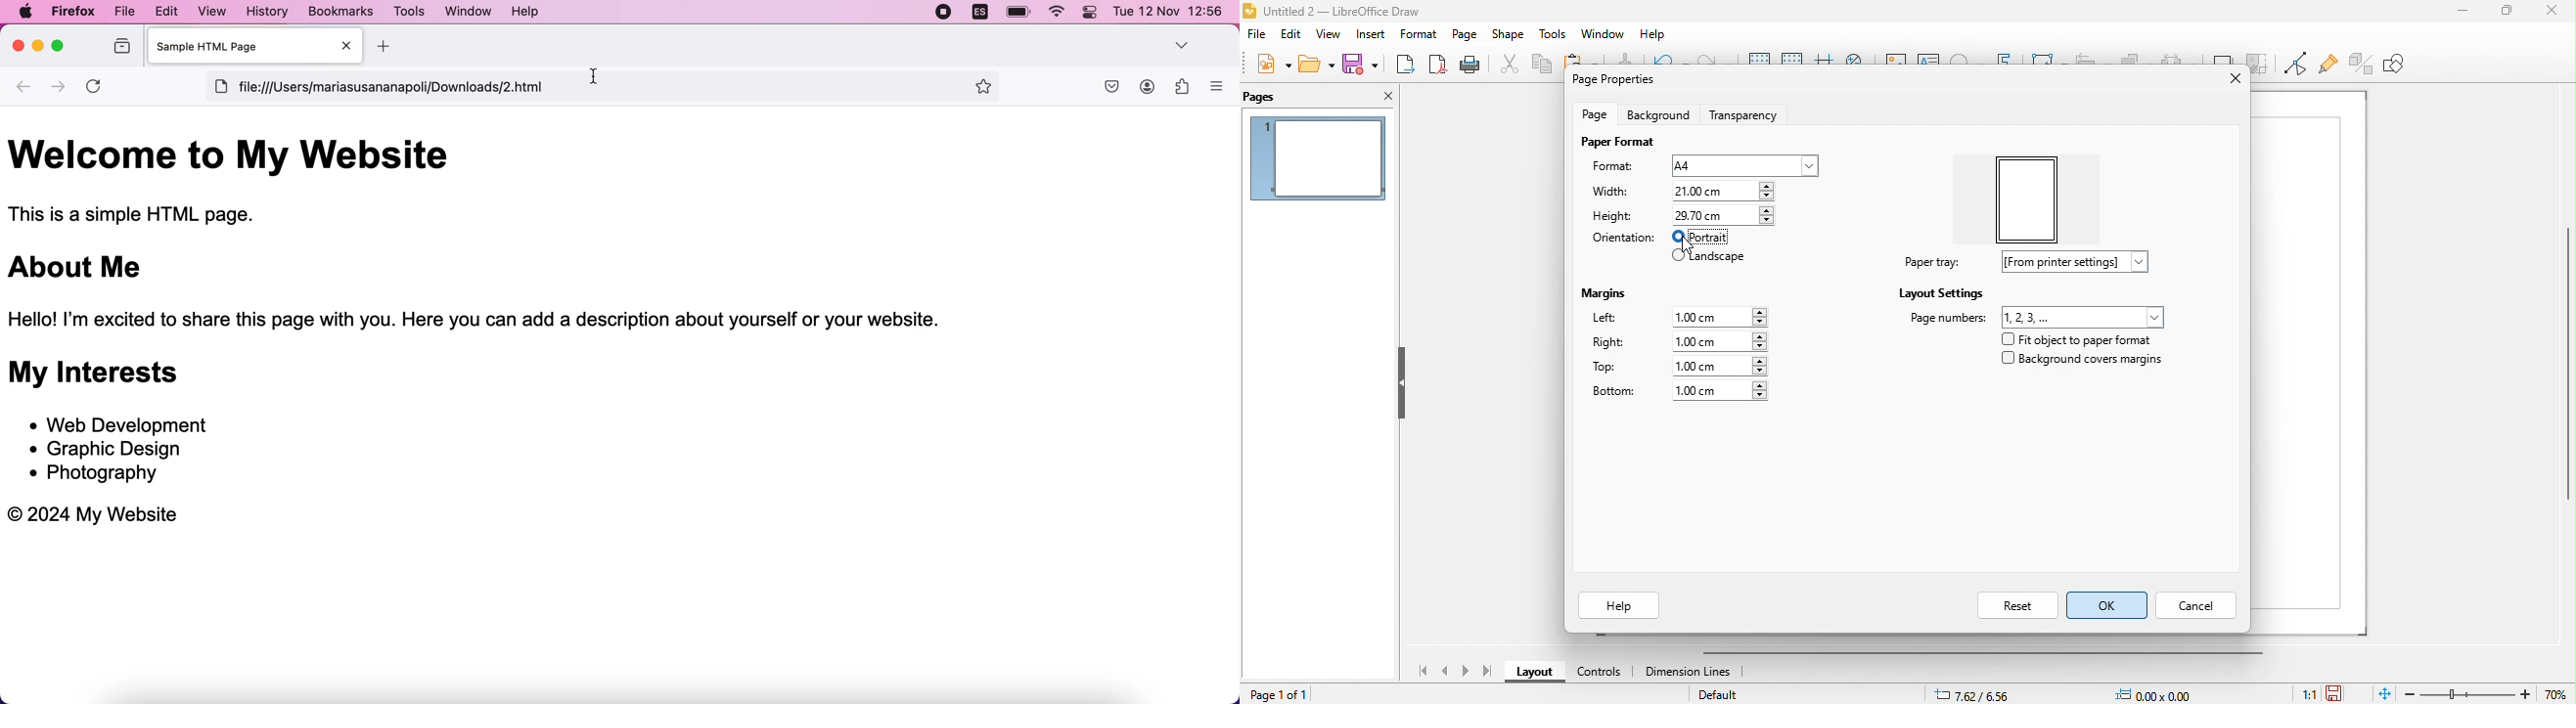  I want to click on page 1 of 1, so click(1283, 694).